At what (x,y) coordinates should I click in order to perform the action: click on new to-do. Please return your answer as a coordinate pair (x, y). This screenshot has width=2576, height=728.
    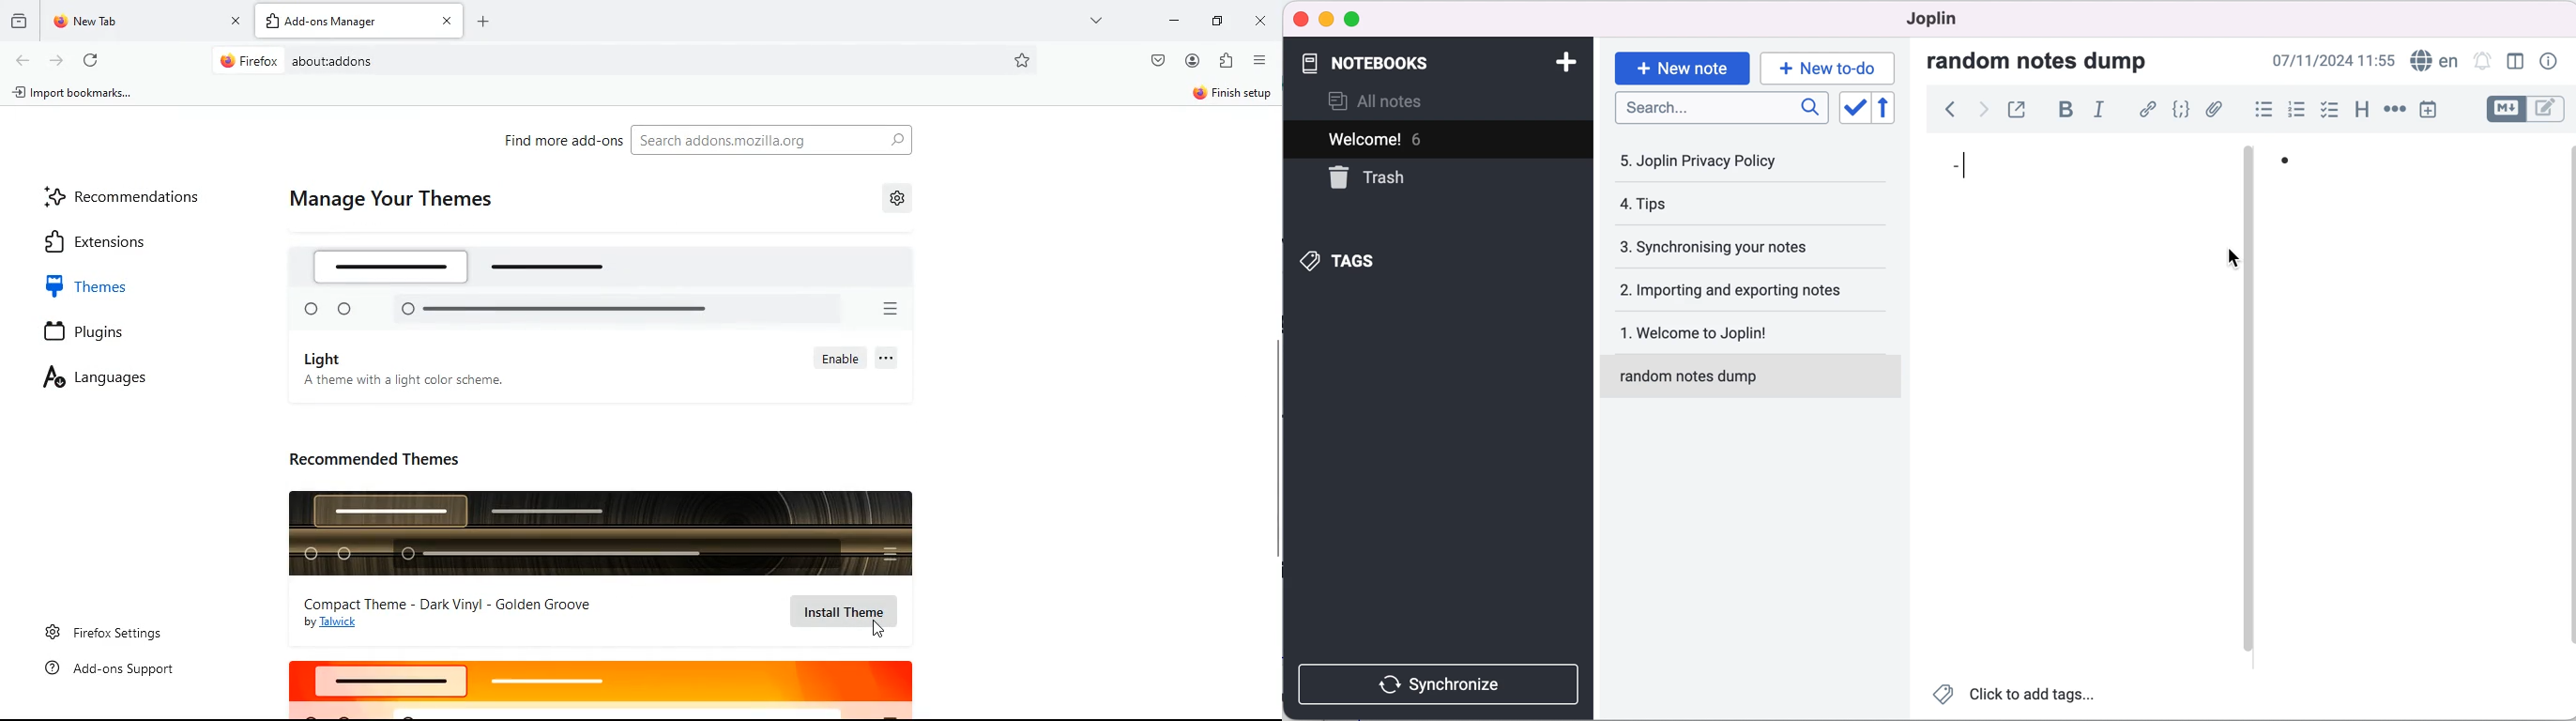
    Looking at the image, I should click on (1830, 67).